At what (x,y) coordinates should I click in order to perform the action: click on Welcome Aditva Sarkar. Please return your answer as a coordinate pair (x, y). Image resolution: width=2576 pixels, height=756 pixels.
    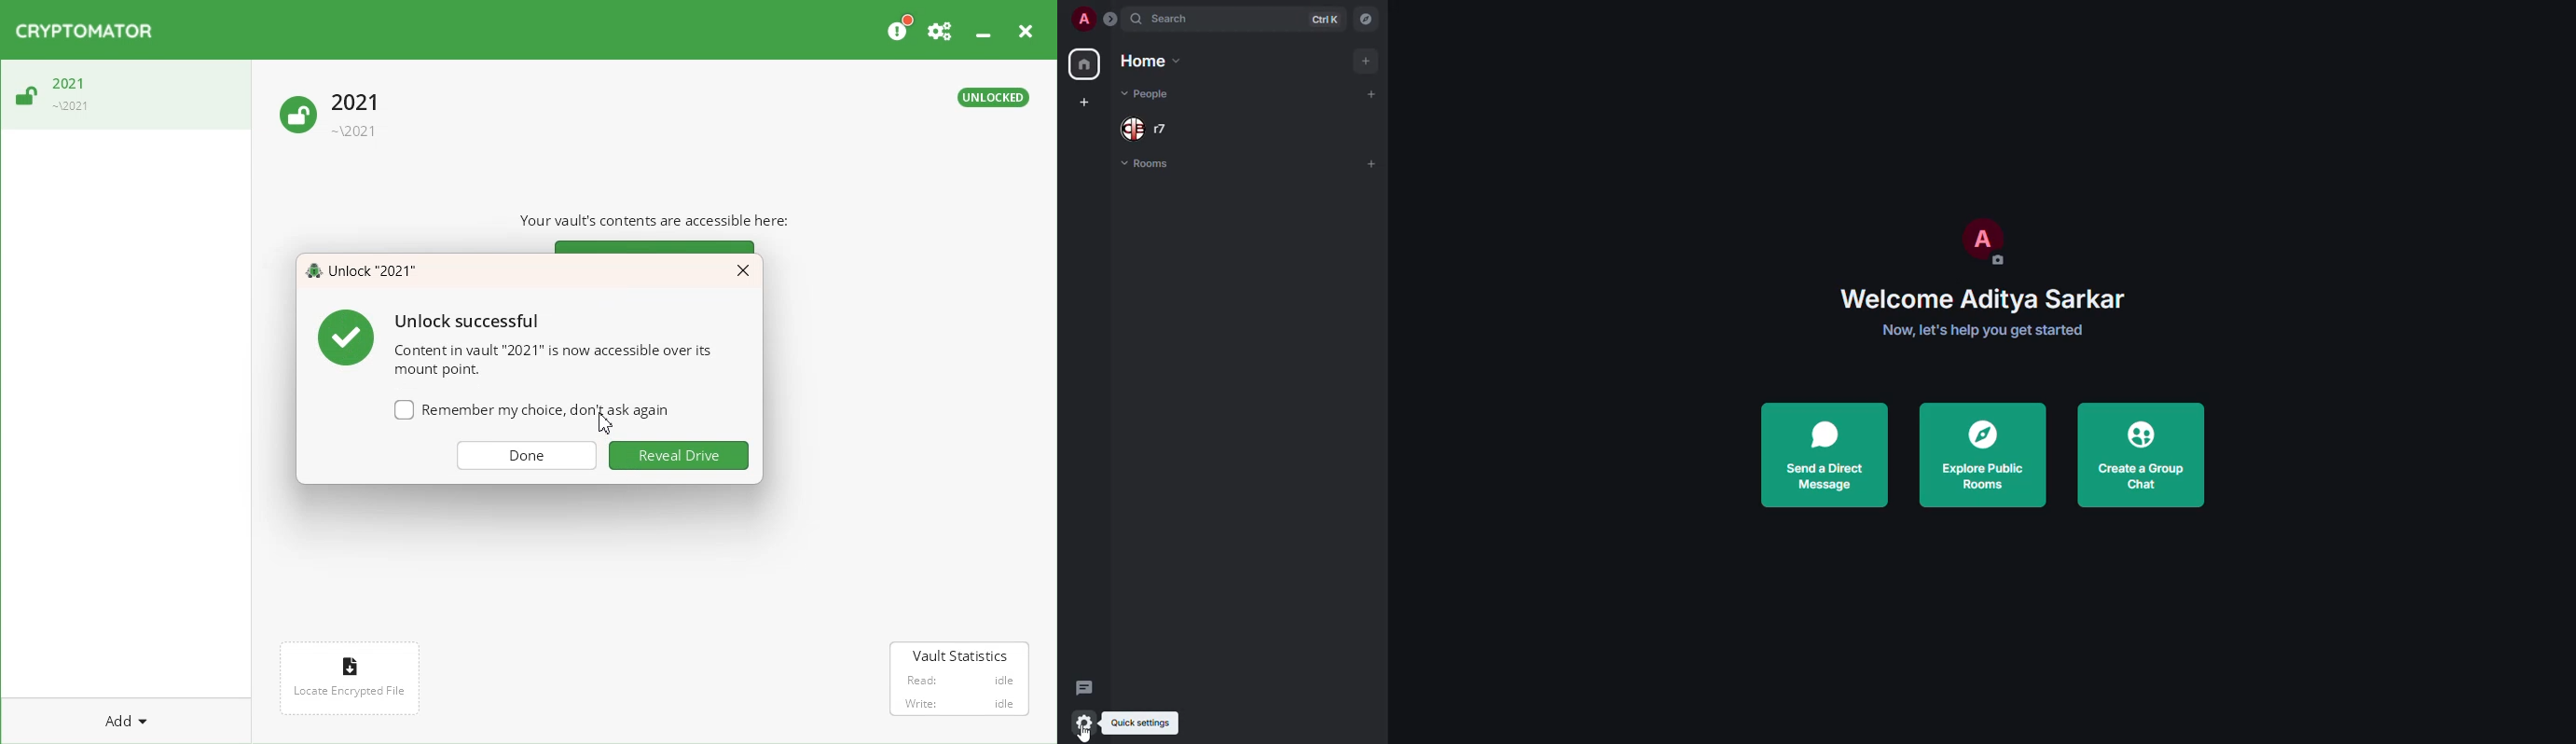
    Looking at the image, I should click on (1979, 297).